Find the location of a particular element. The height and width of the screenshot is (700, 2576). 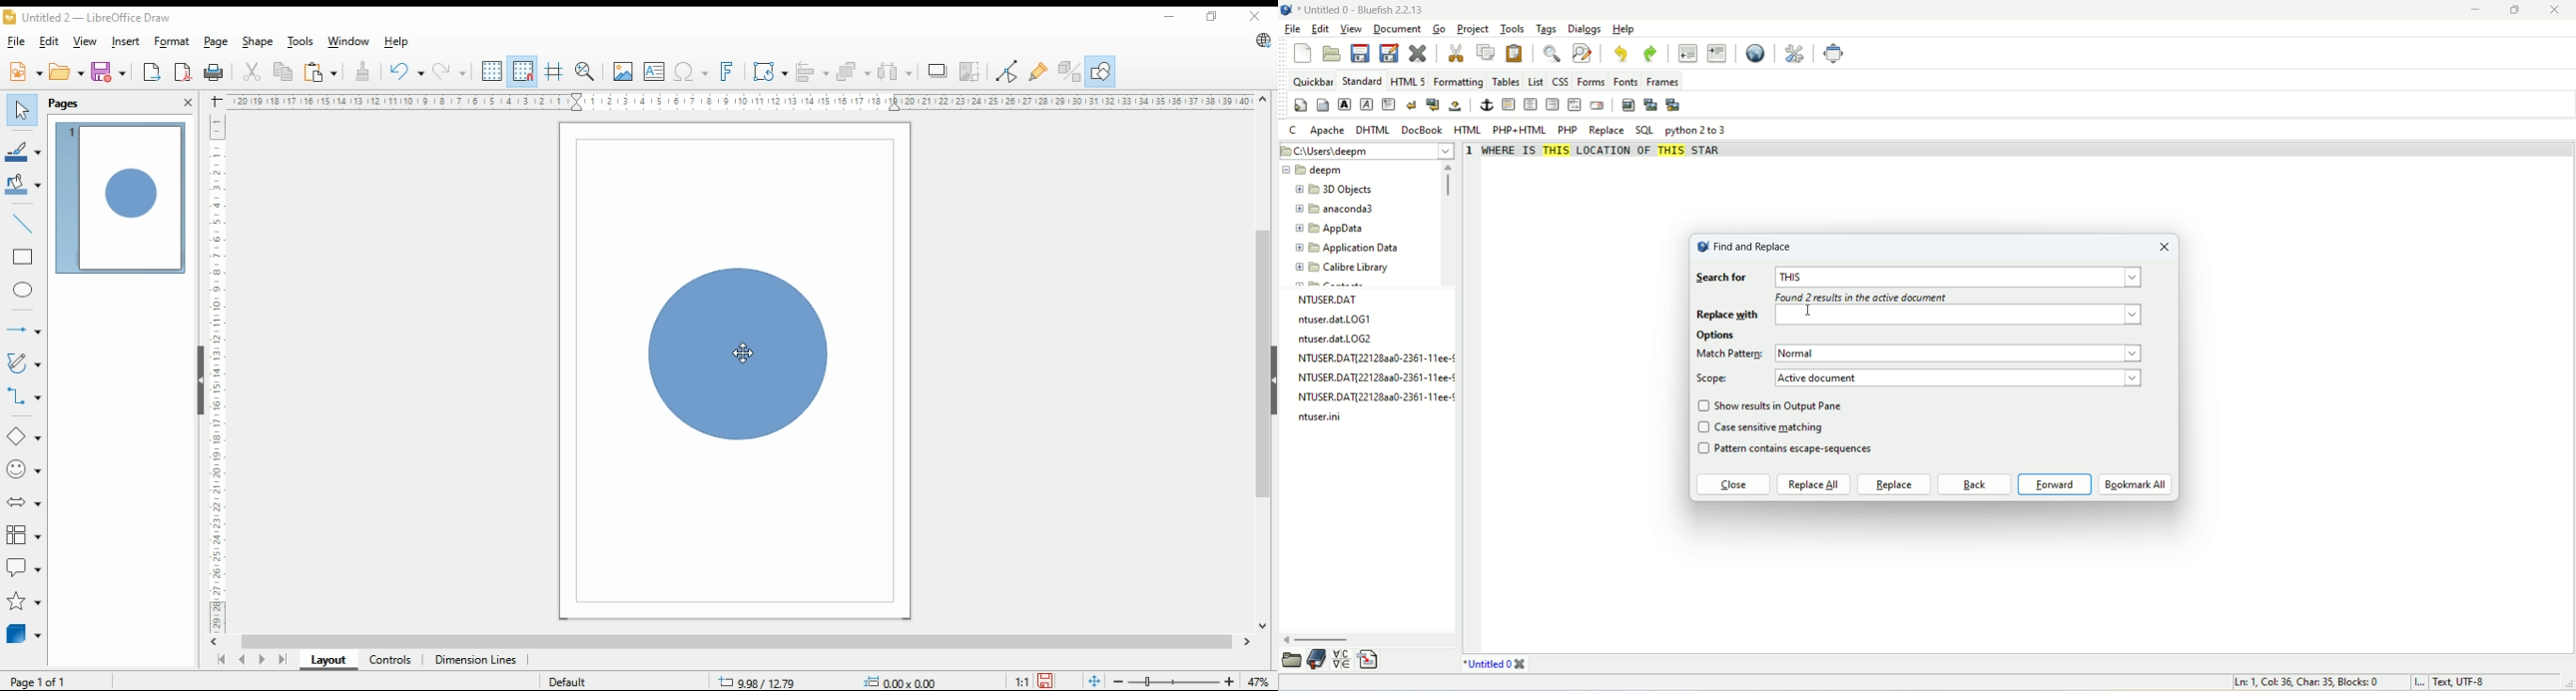

file browser is located at coordinates (1293, 659).